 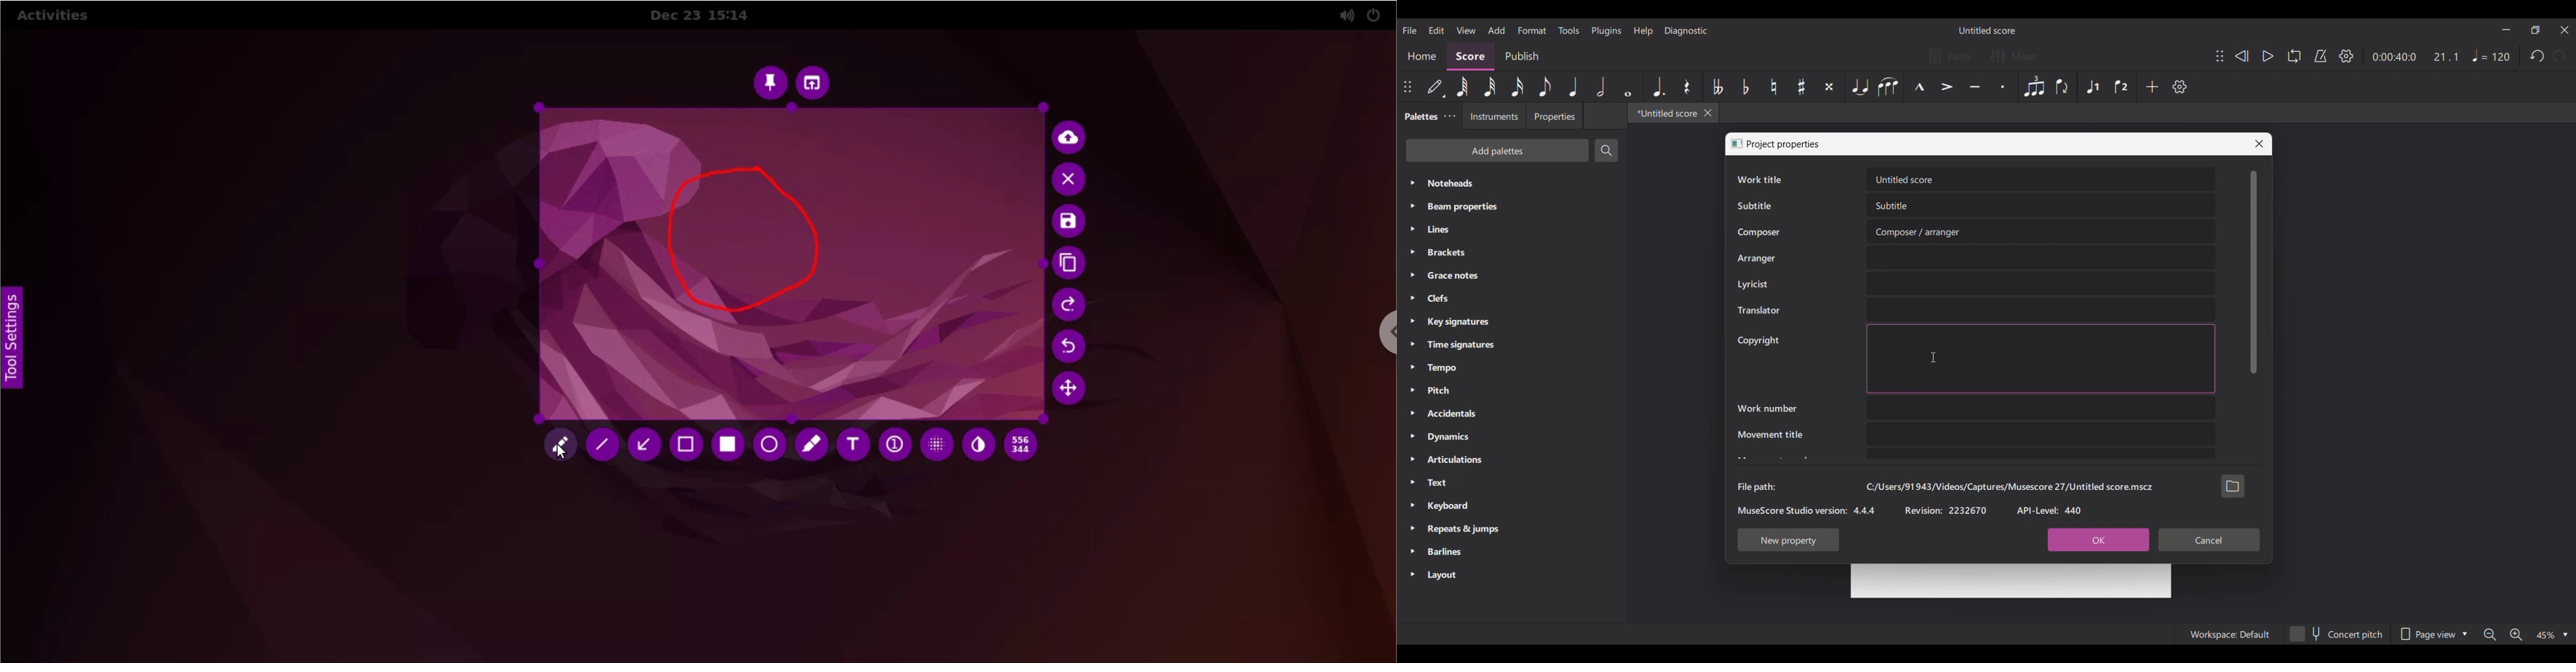 What do you see at coordinates (1407, 87) in the screenshot?
I see `Change position` at bounding box center [1407, 87].